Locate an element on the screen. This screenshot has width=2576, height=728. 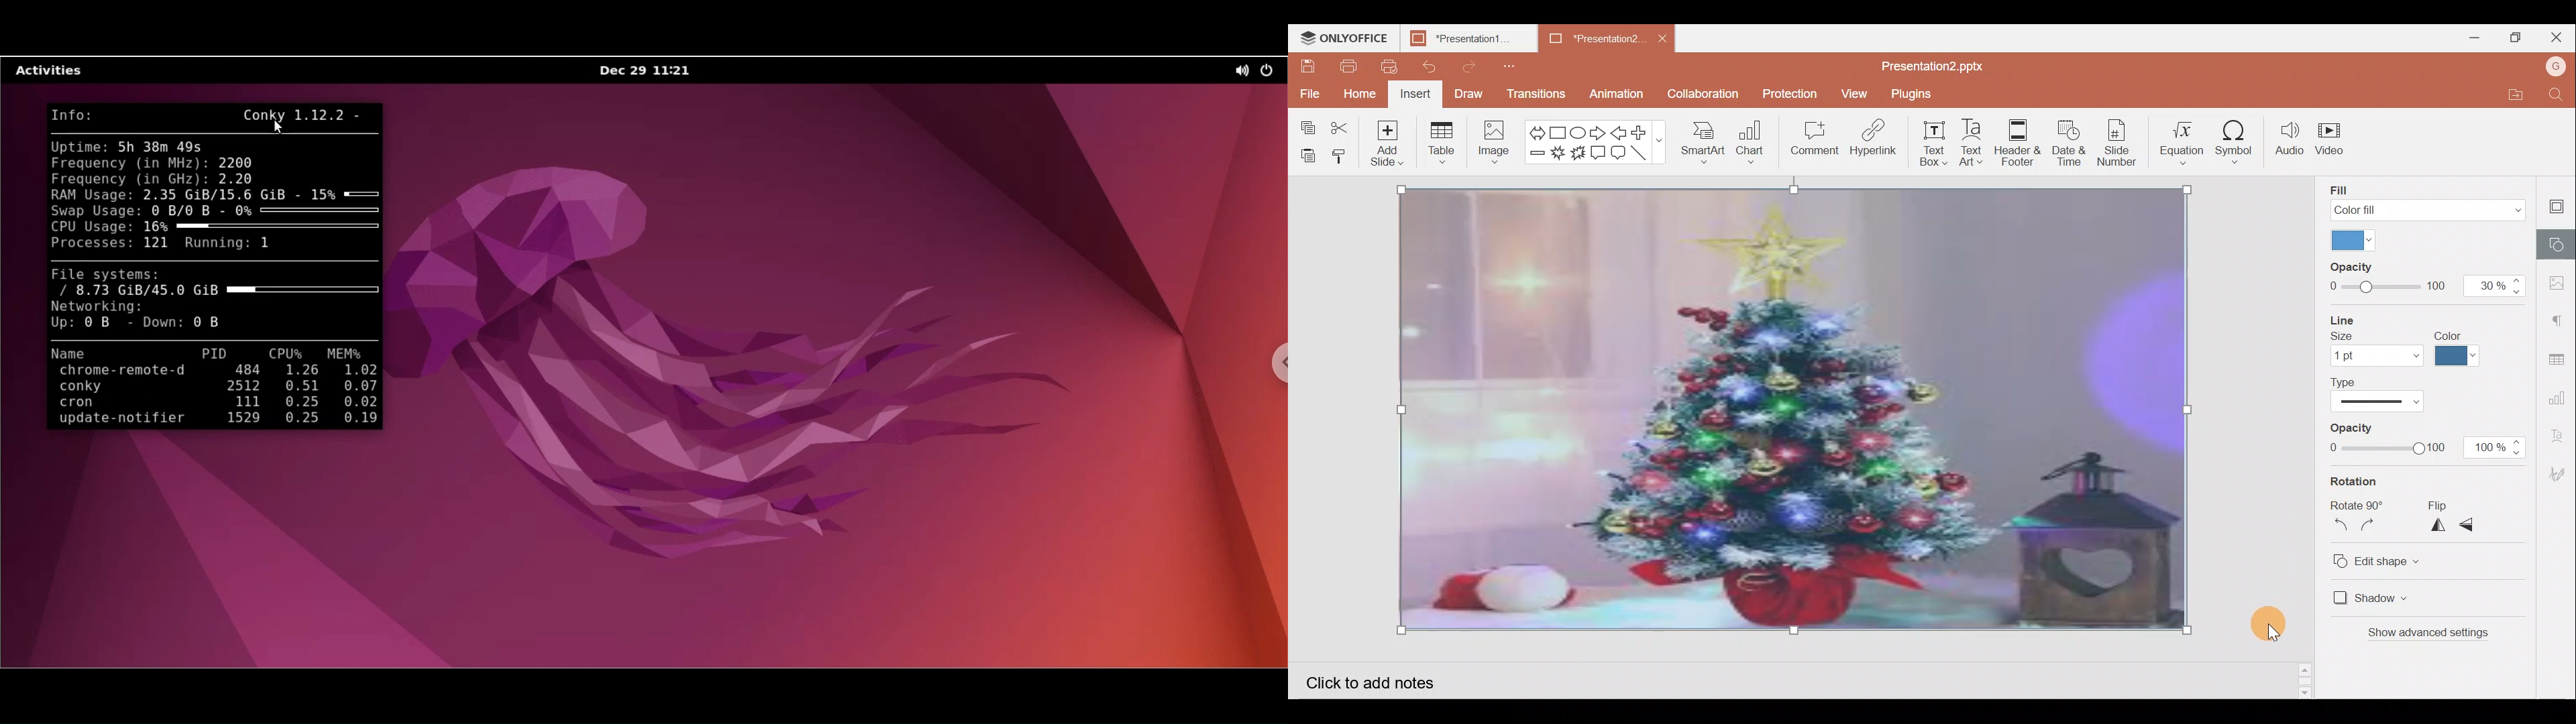
Explosion 1 is located at coordinates (1558, 156).